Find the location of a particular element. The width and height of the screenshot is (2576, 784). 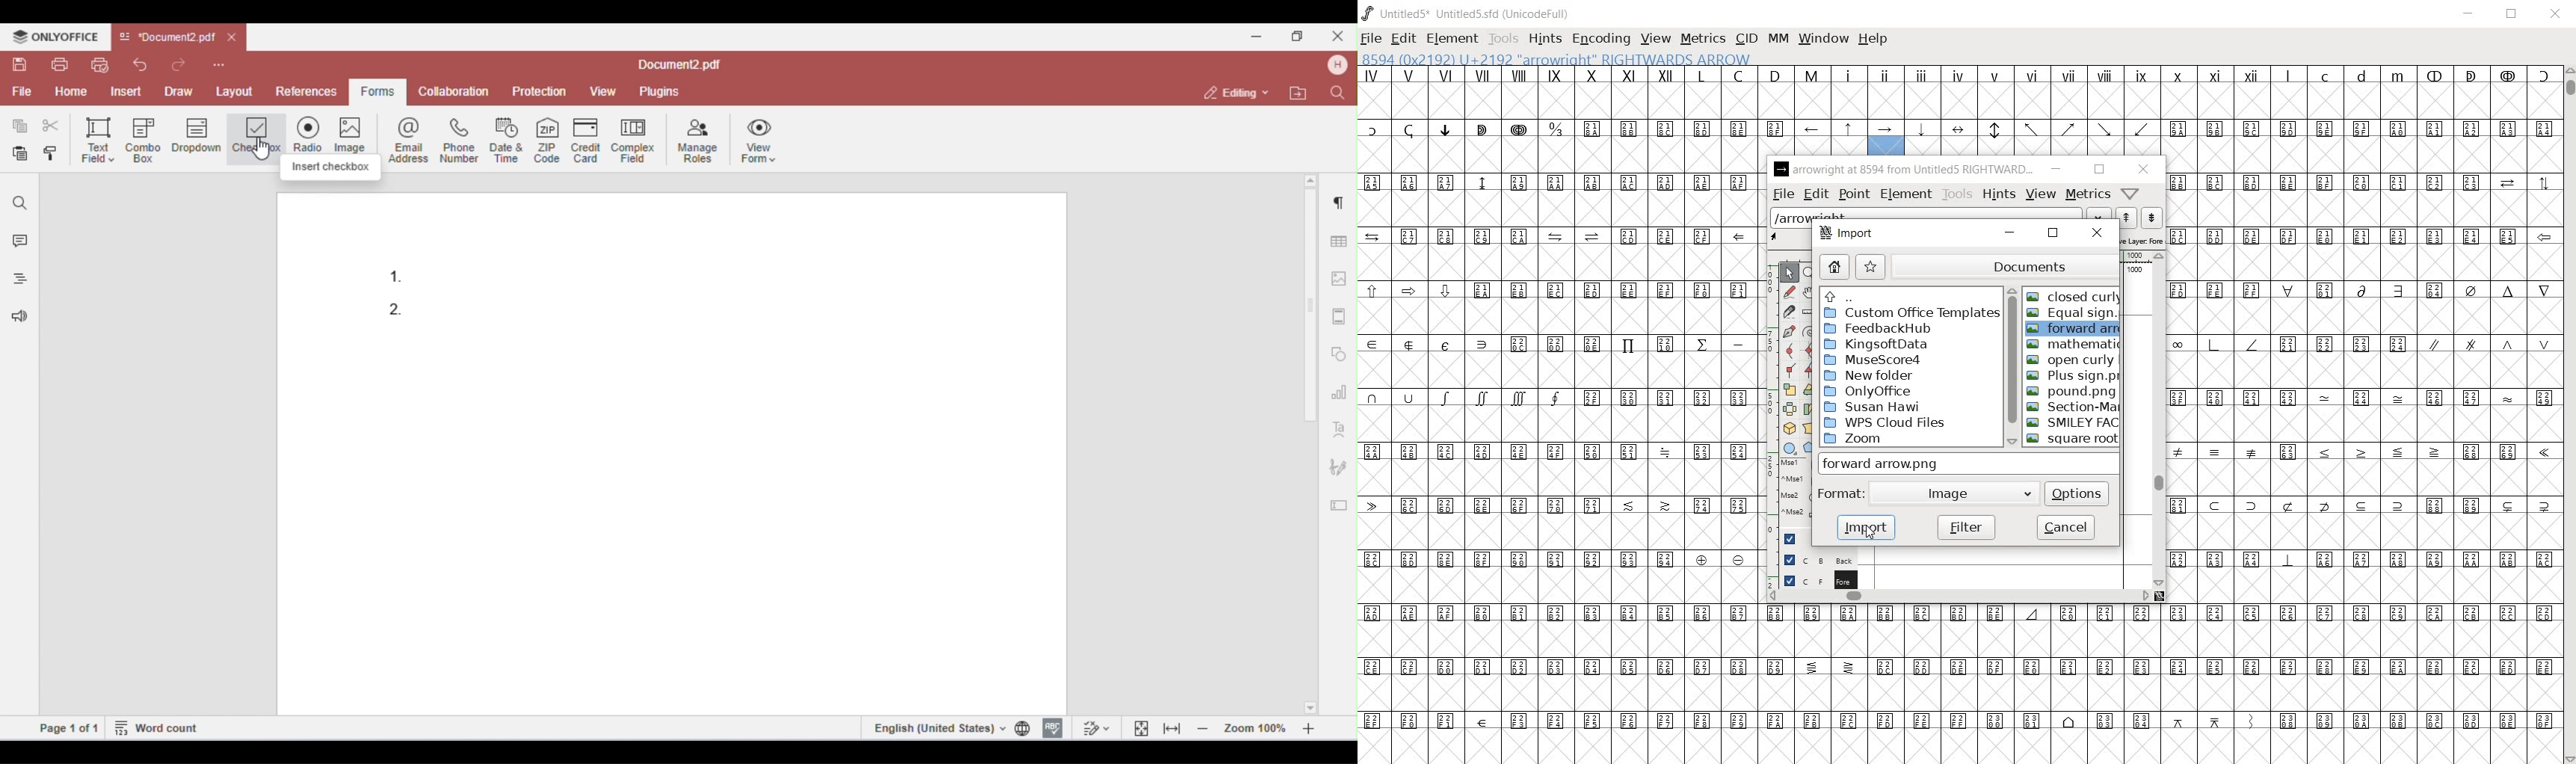

TOOLS is located at coordinates (1502, 40).